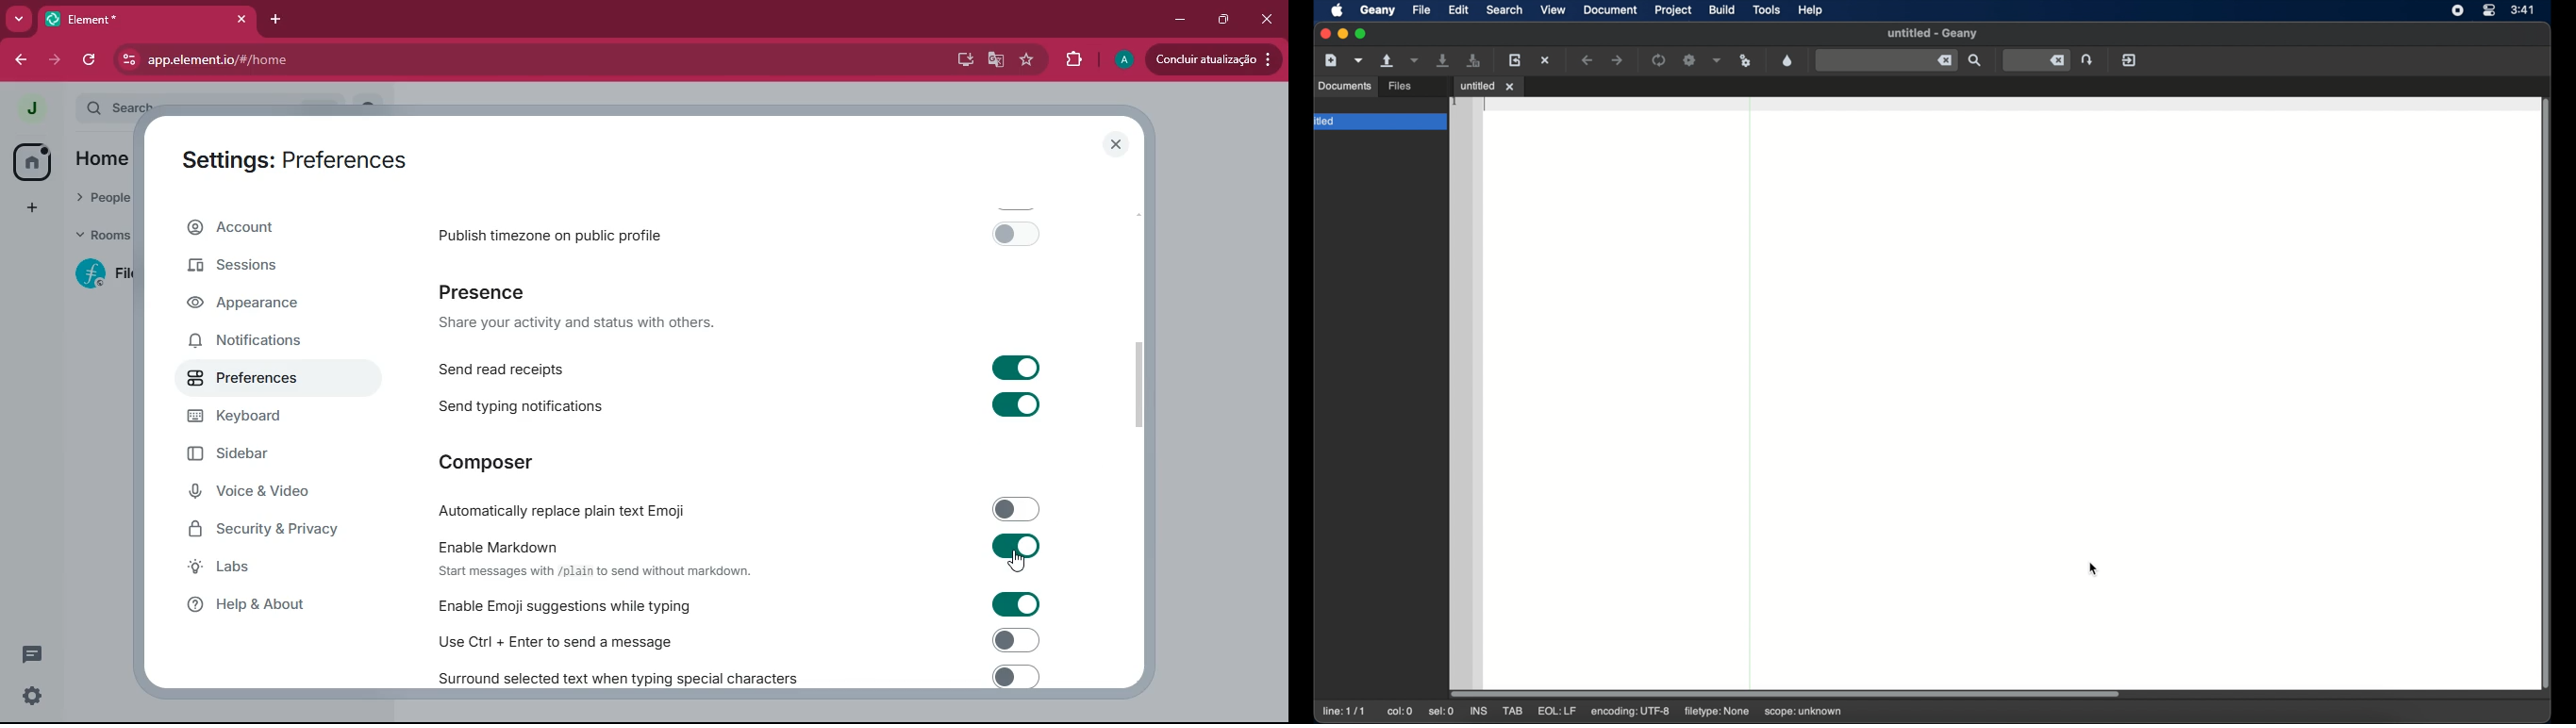 This screenshot has height=728, width=2576. Describe the element at coordinates (286, 156) in the screenshot. I see `settings: Account` at that location.